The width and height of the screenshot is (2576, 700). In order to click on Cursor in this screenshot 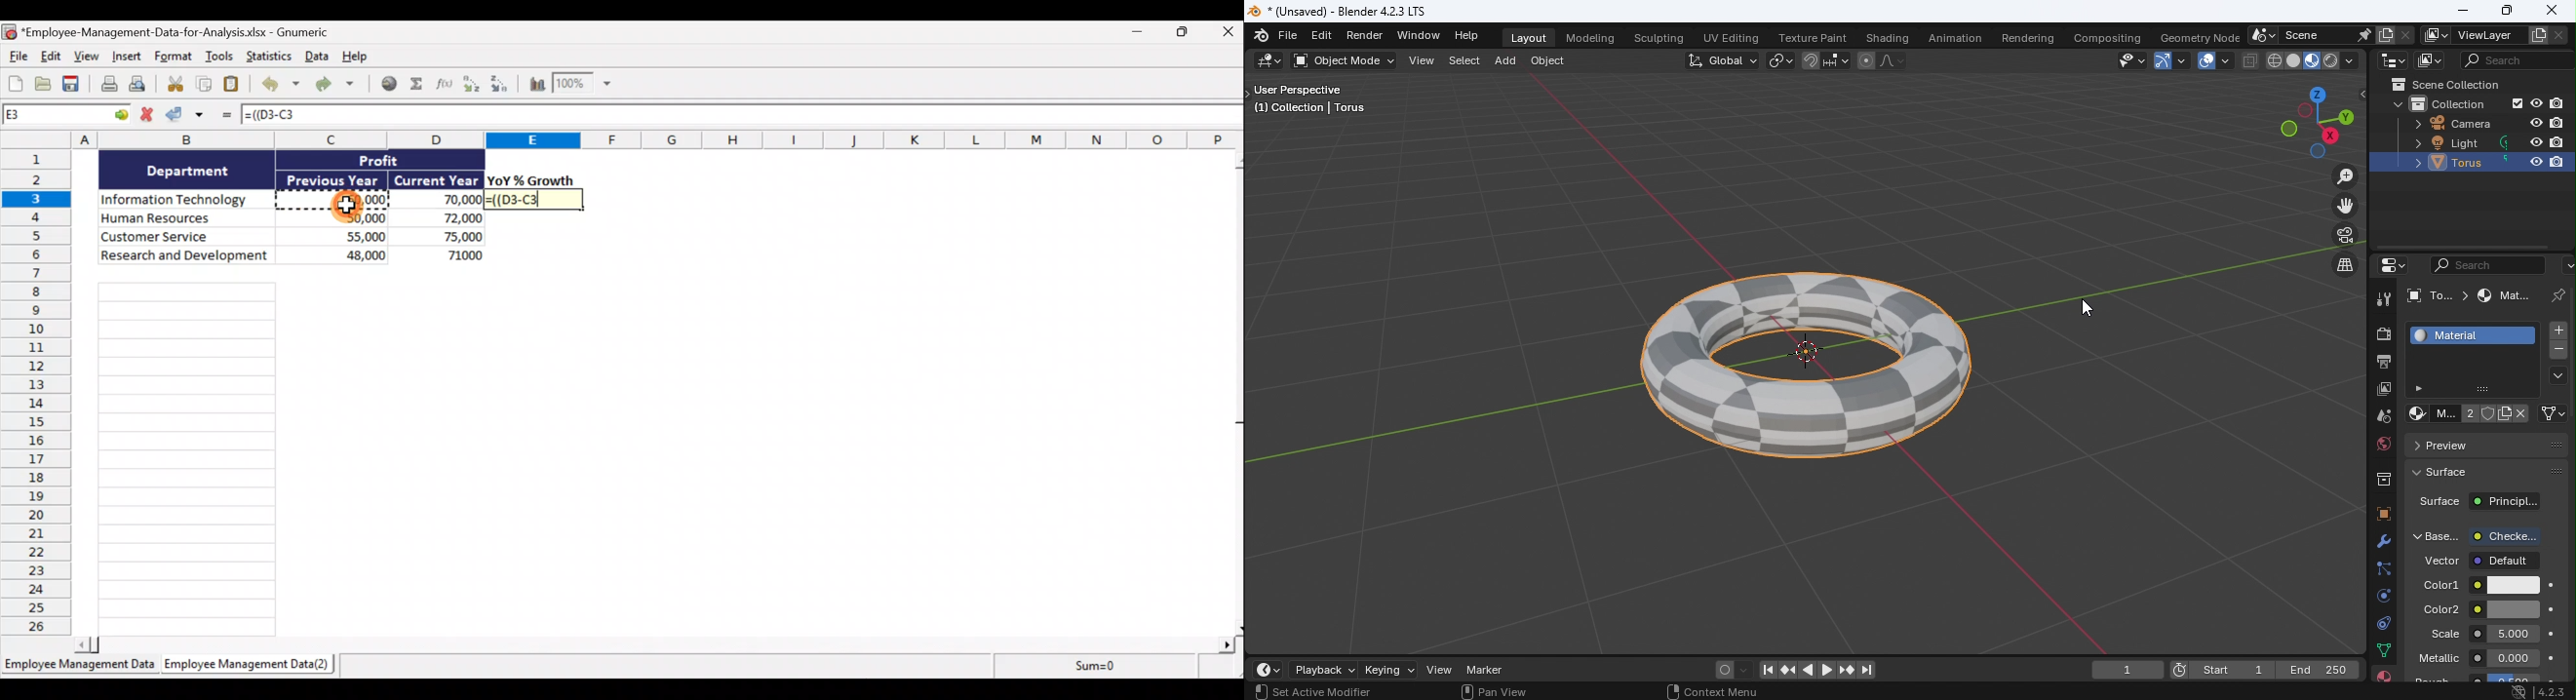, I will do `click(348, 203)`.